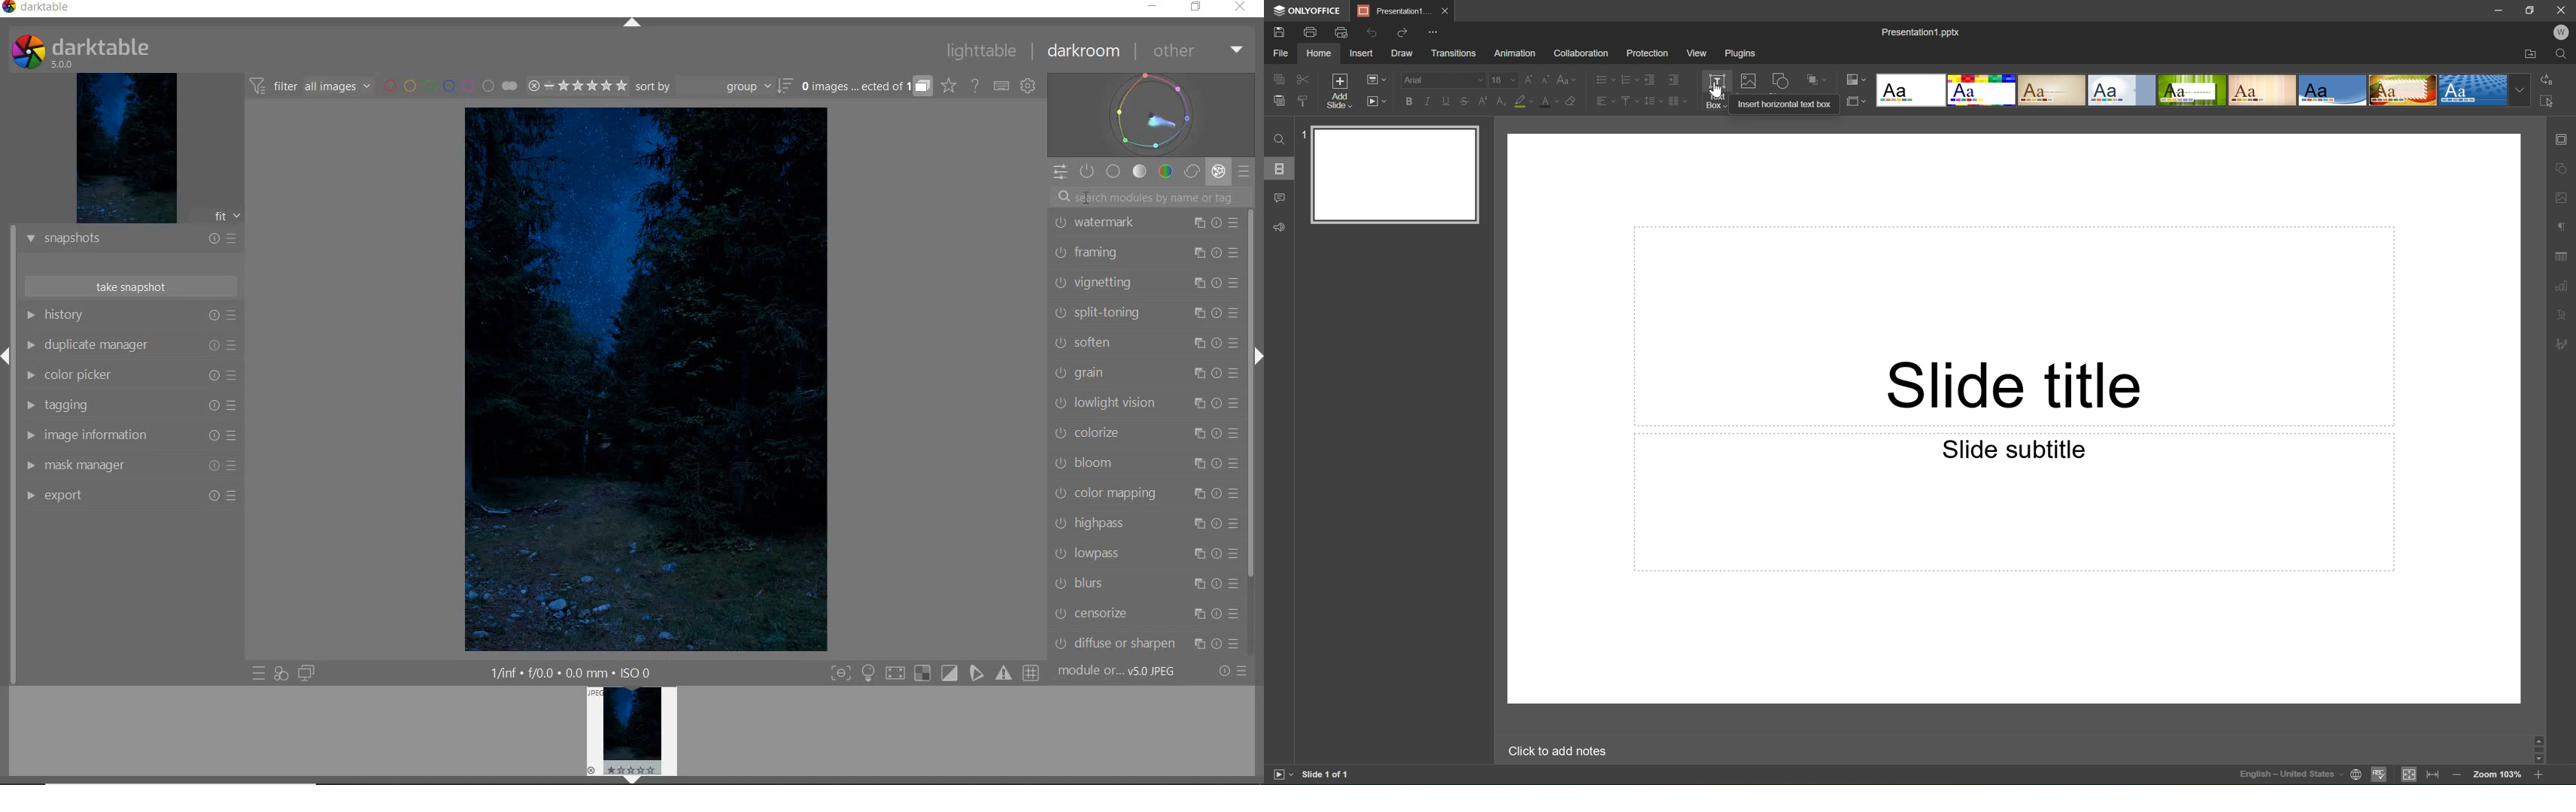 This screenshot has height=812, width=2576. I want to click on OTHER, so click(1195, 51).